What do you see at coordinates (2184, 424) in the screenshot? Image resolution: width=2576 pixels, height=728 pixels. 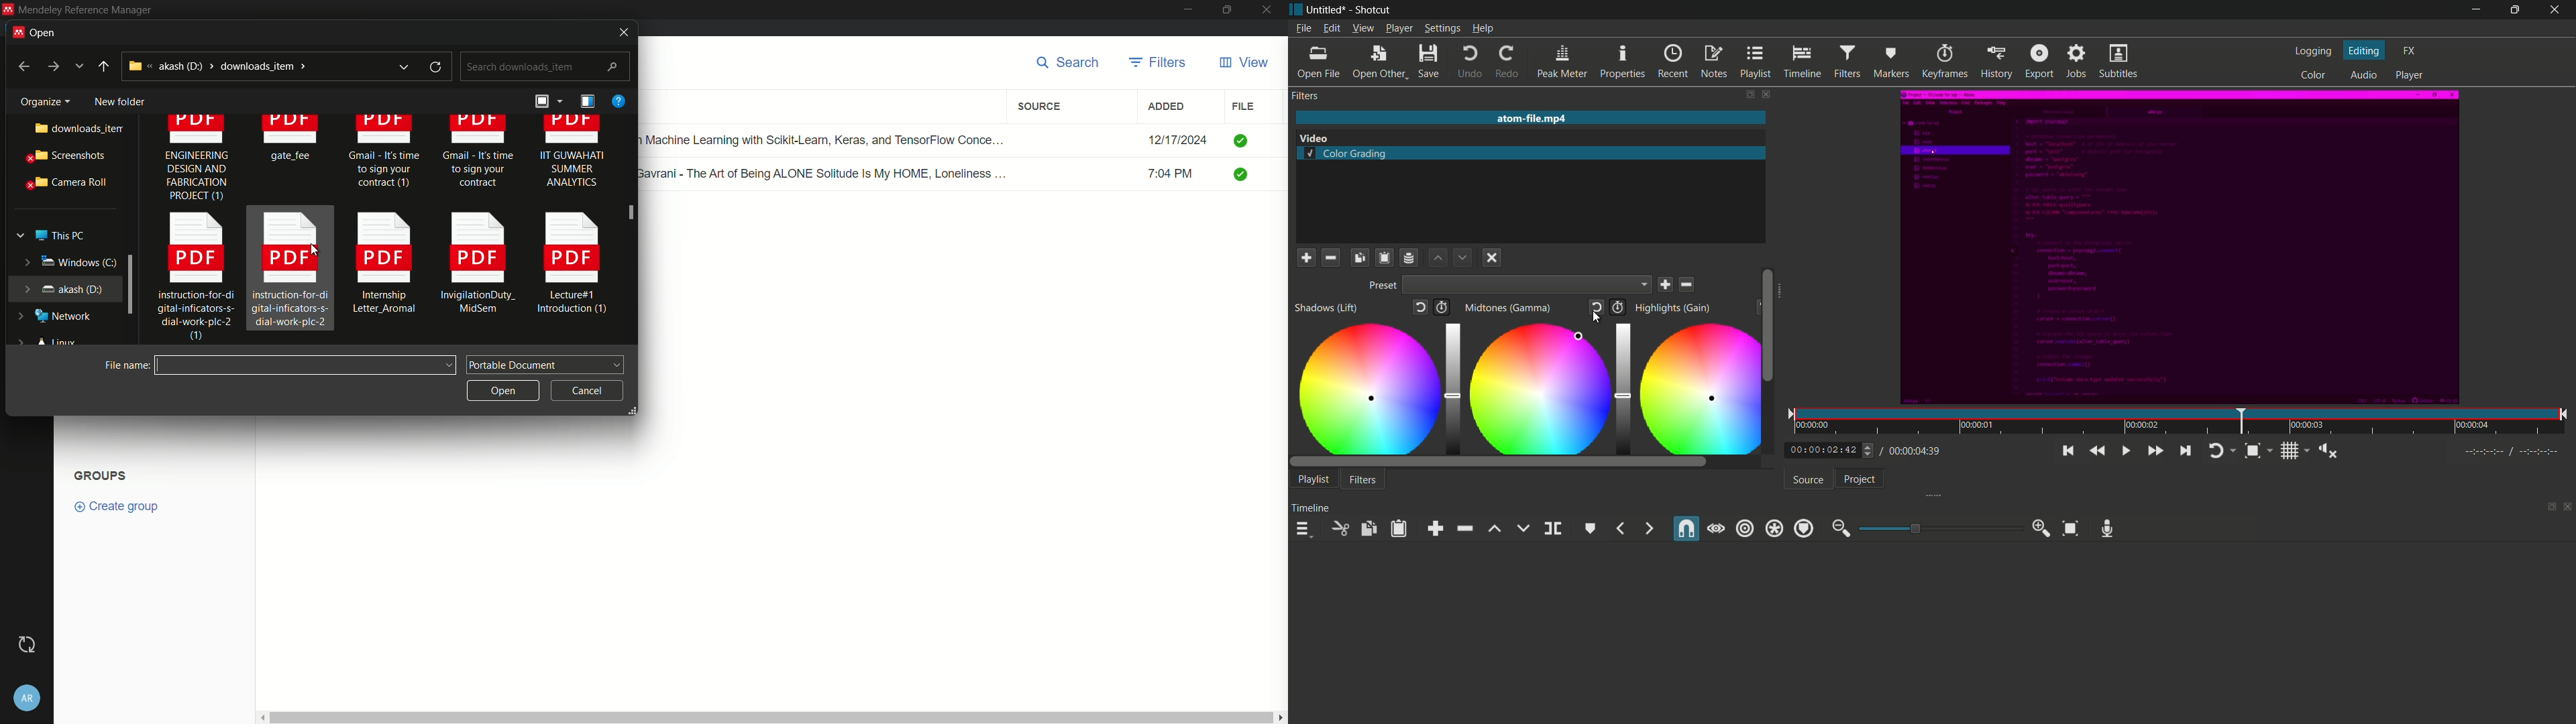 I see `time` at bounding box center [2184, 424].